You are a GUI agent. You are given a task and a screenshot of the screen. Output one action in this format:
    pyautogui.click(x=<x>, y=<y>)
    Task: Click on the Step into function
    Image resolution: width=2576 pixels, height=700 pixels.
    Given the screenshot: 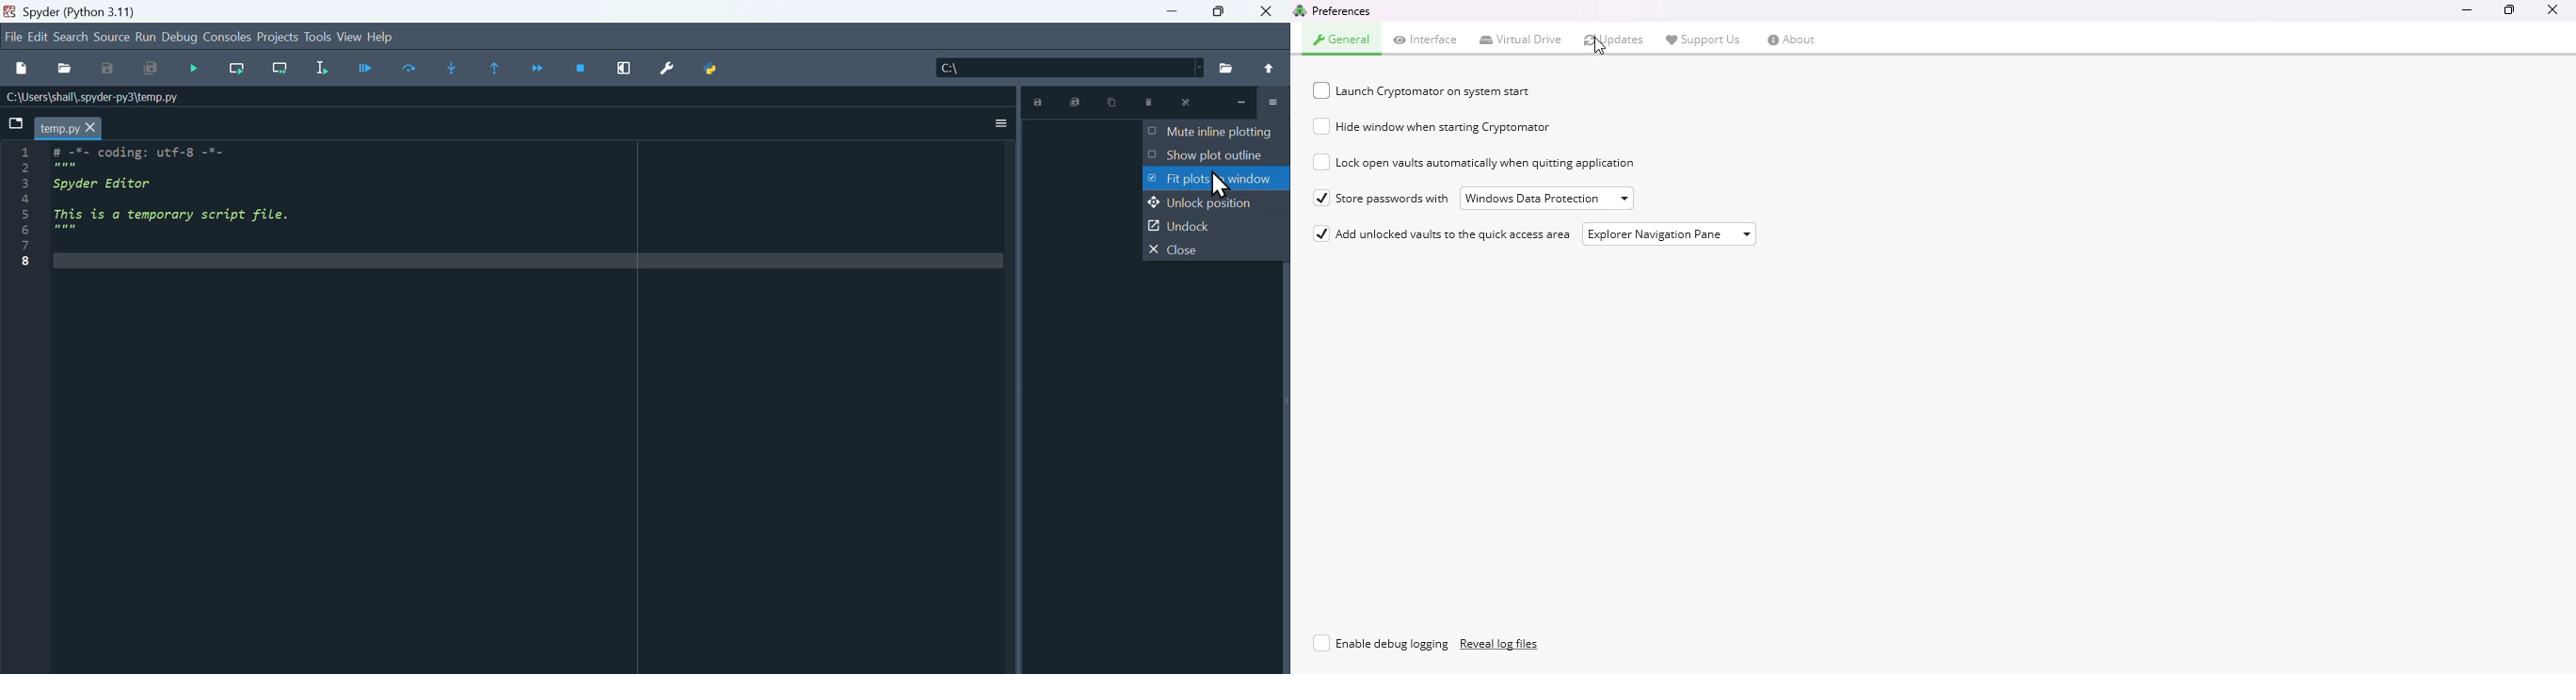 What is the action you would take?
    pyautogui.click(x=456, y=67)
    